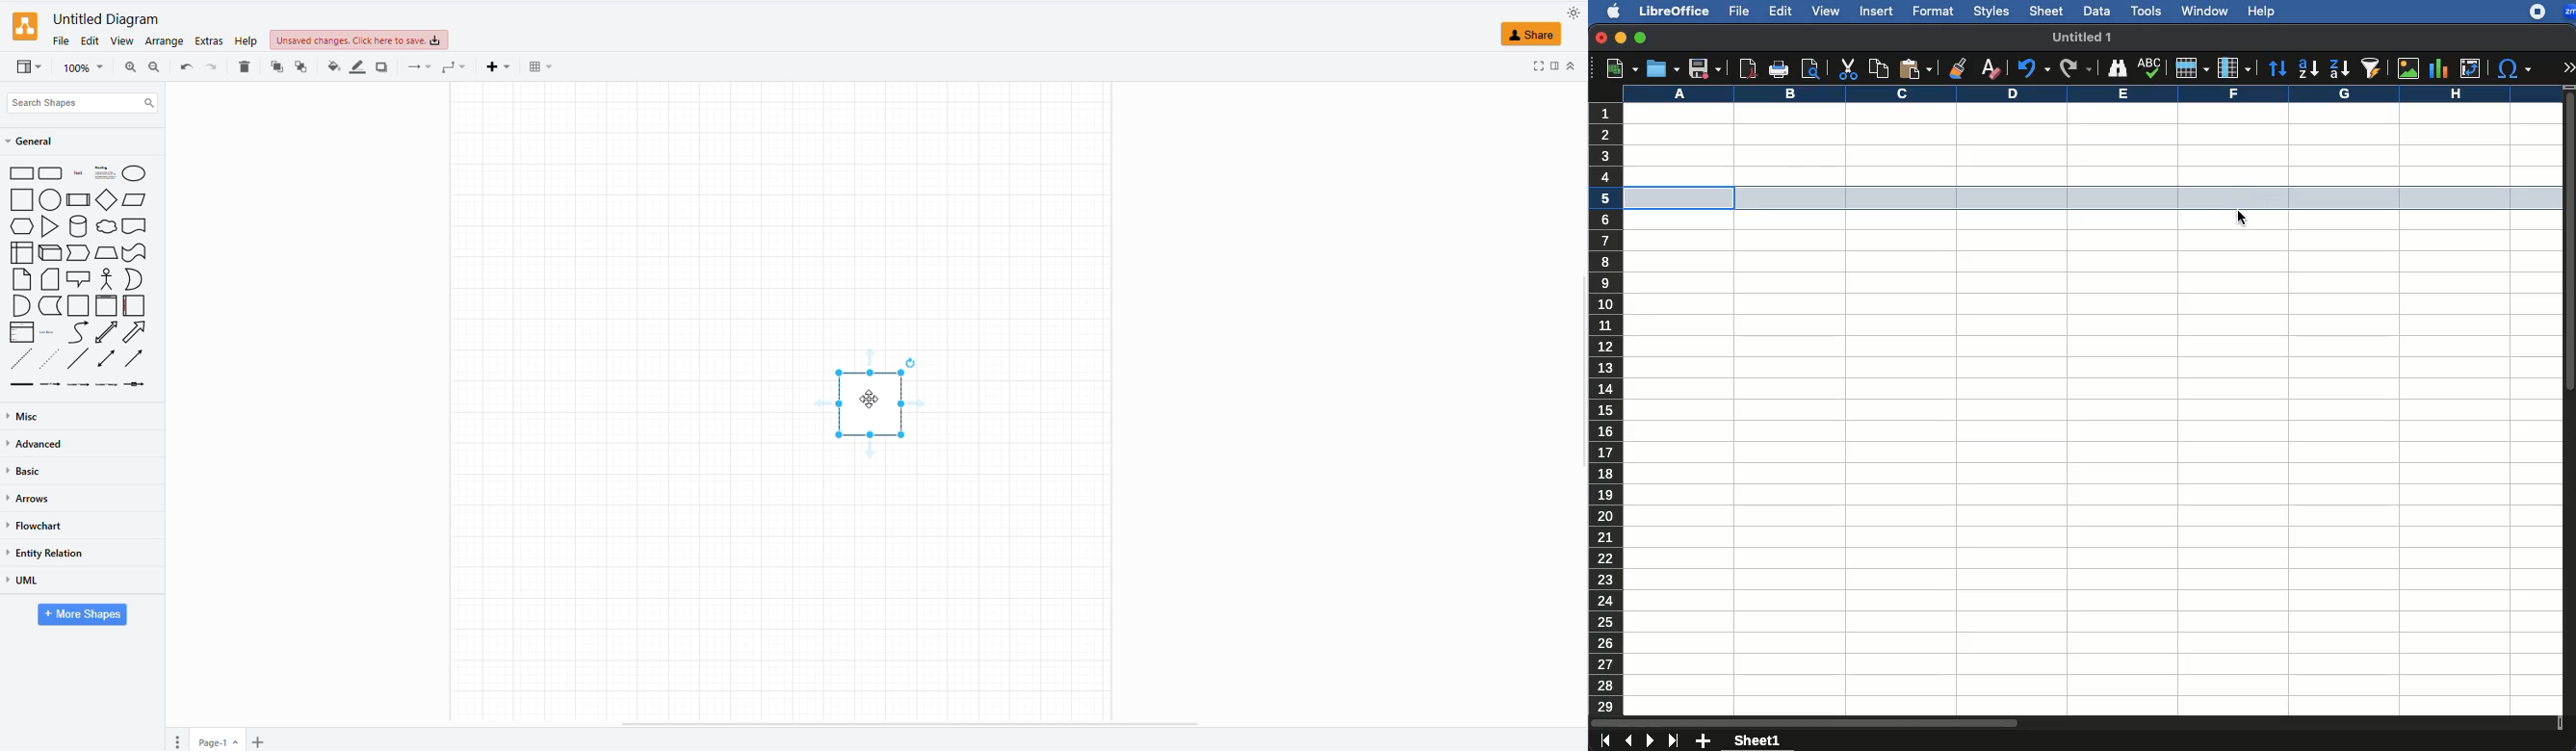 Image resolution: width=2576 pixels, height=756 pixels. I want to click on spell check, so click(2148, 65).